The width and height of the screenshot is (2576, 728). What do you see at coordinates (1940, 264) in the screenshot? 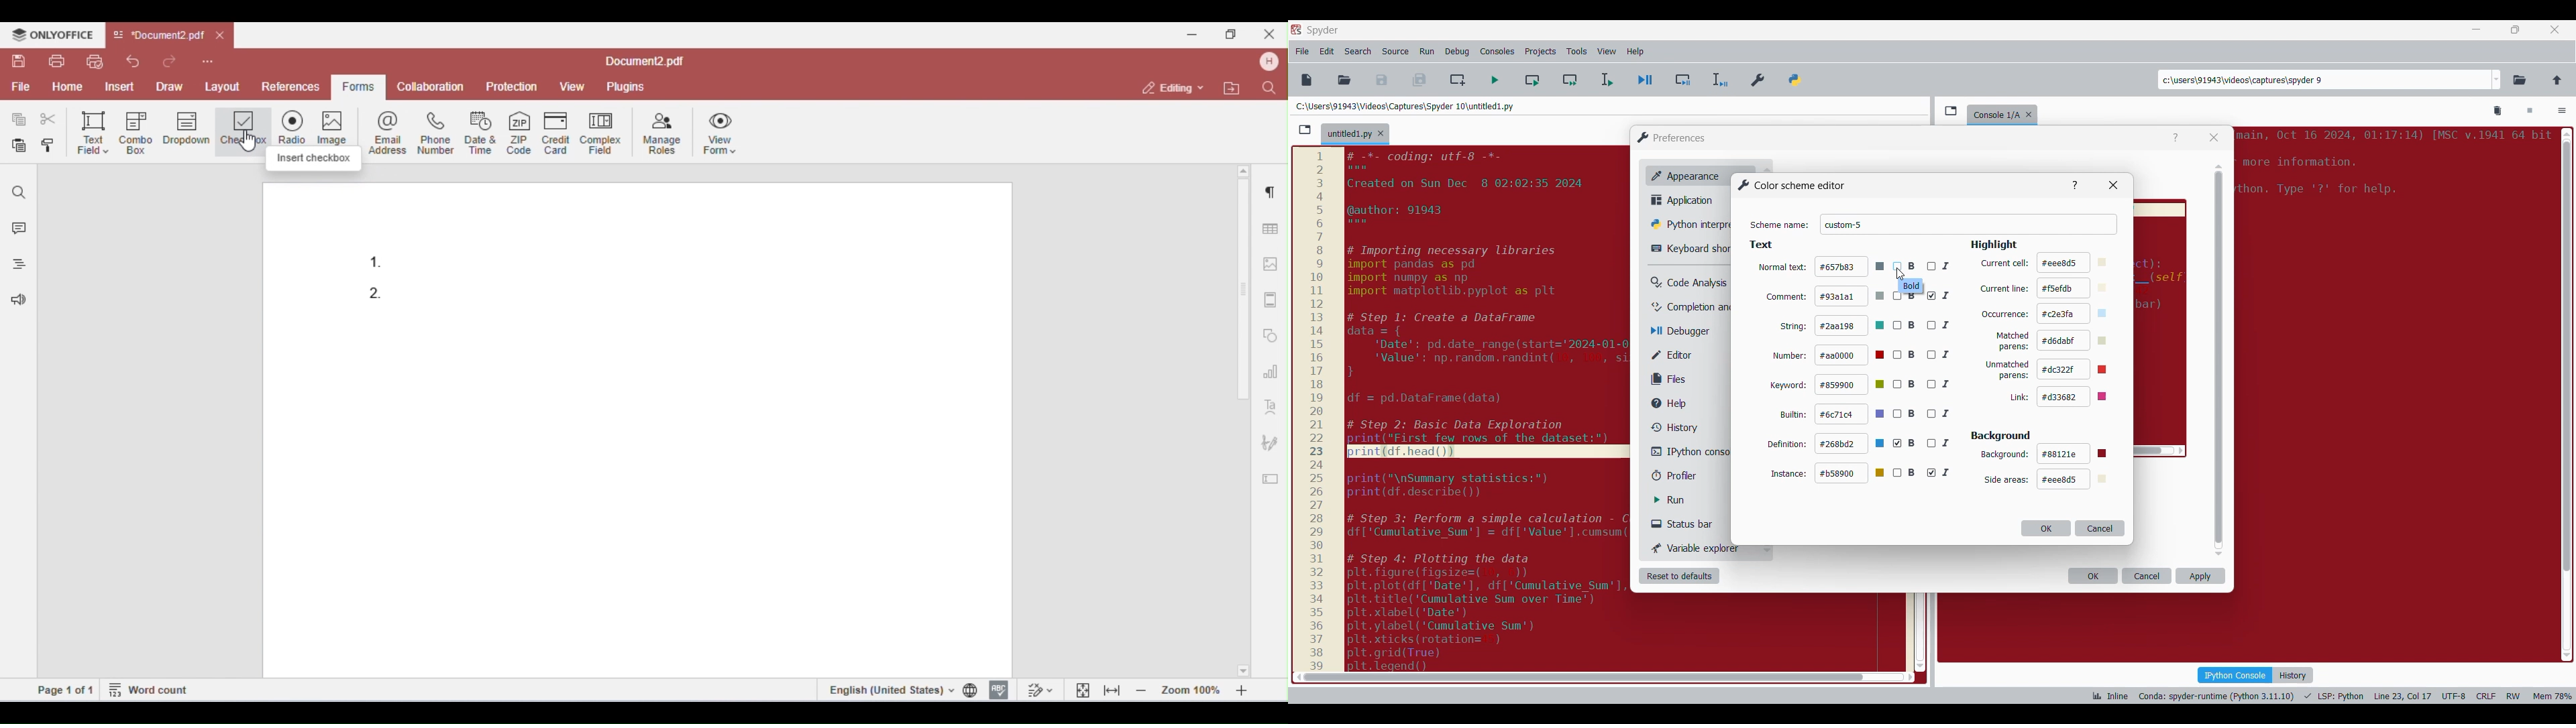
I see `I` at bounding box center [1940, 264].